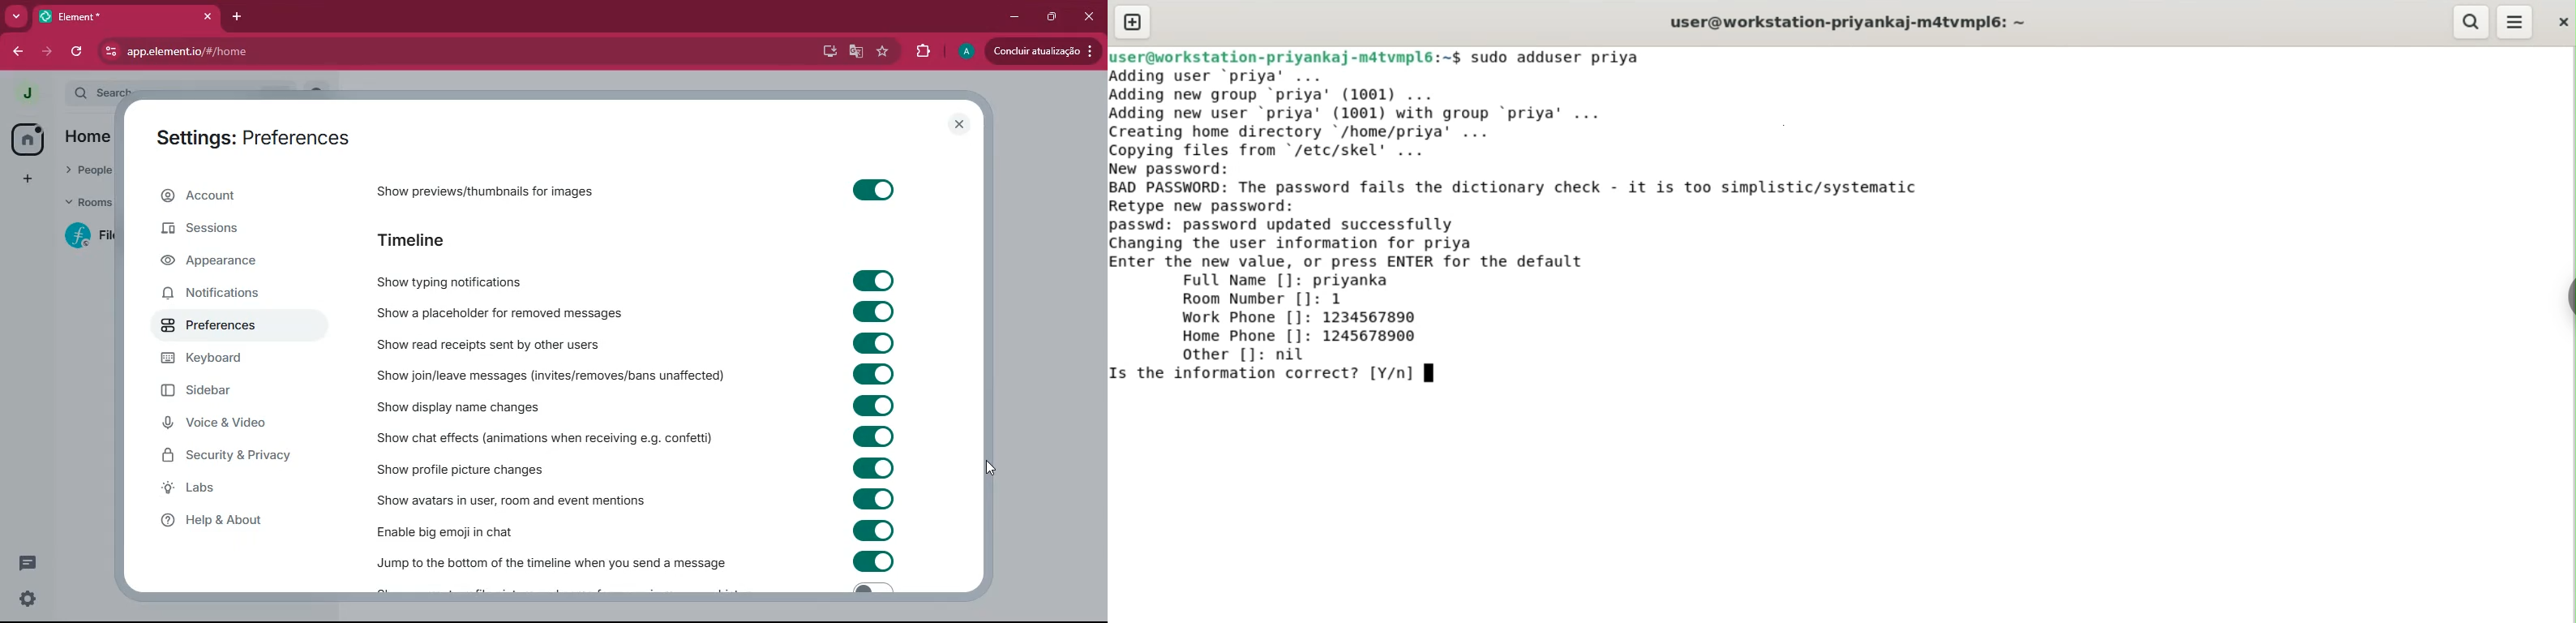  I want to click on close, so click(208, 15).